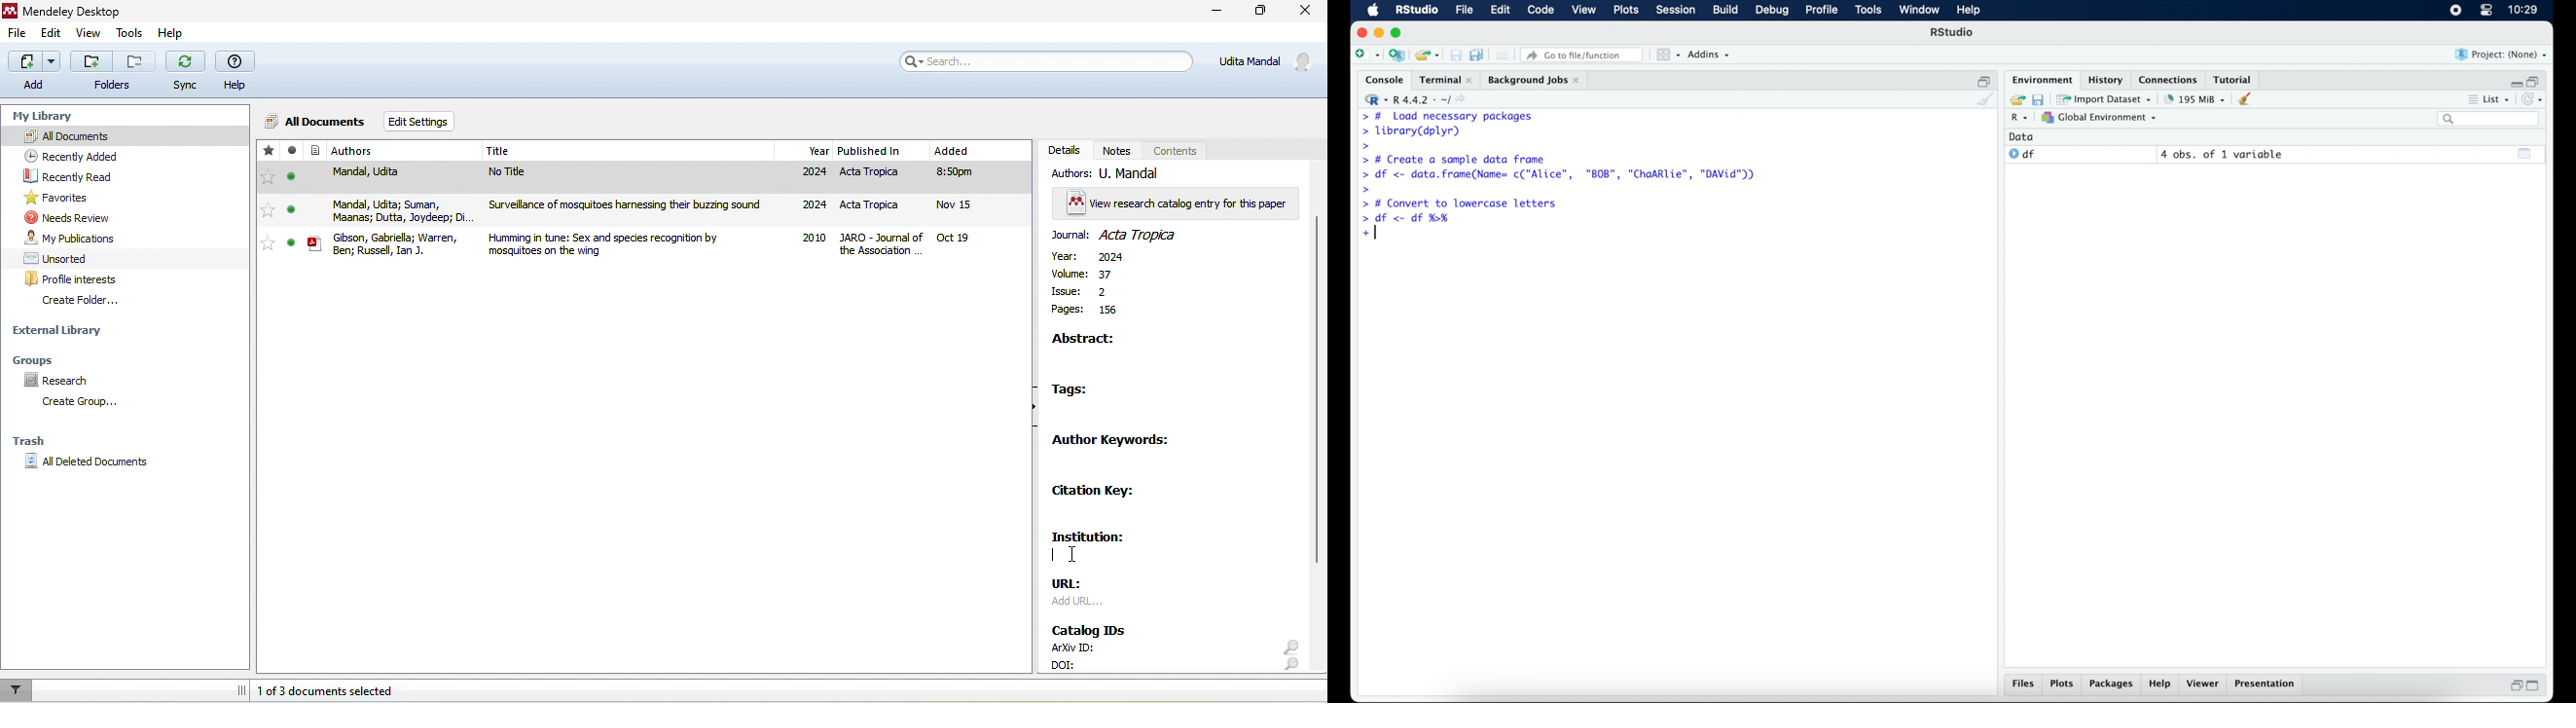 The height and width of the screenshot is (728, 2576). What do you see at coordinates (1381, 80) in the screenshot?
I see `console` at bounding box center [1381, 80].